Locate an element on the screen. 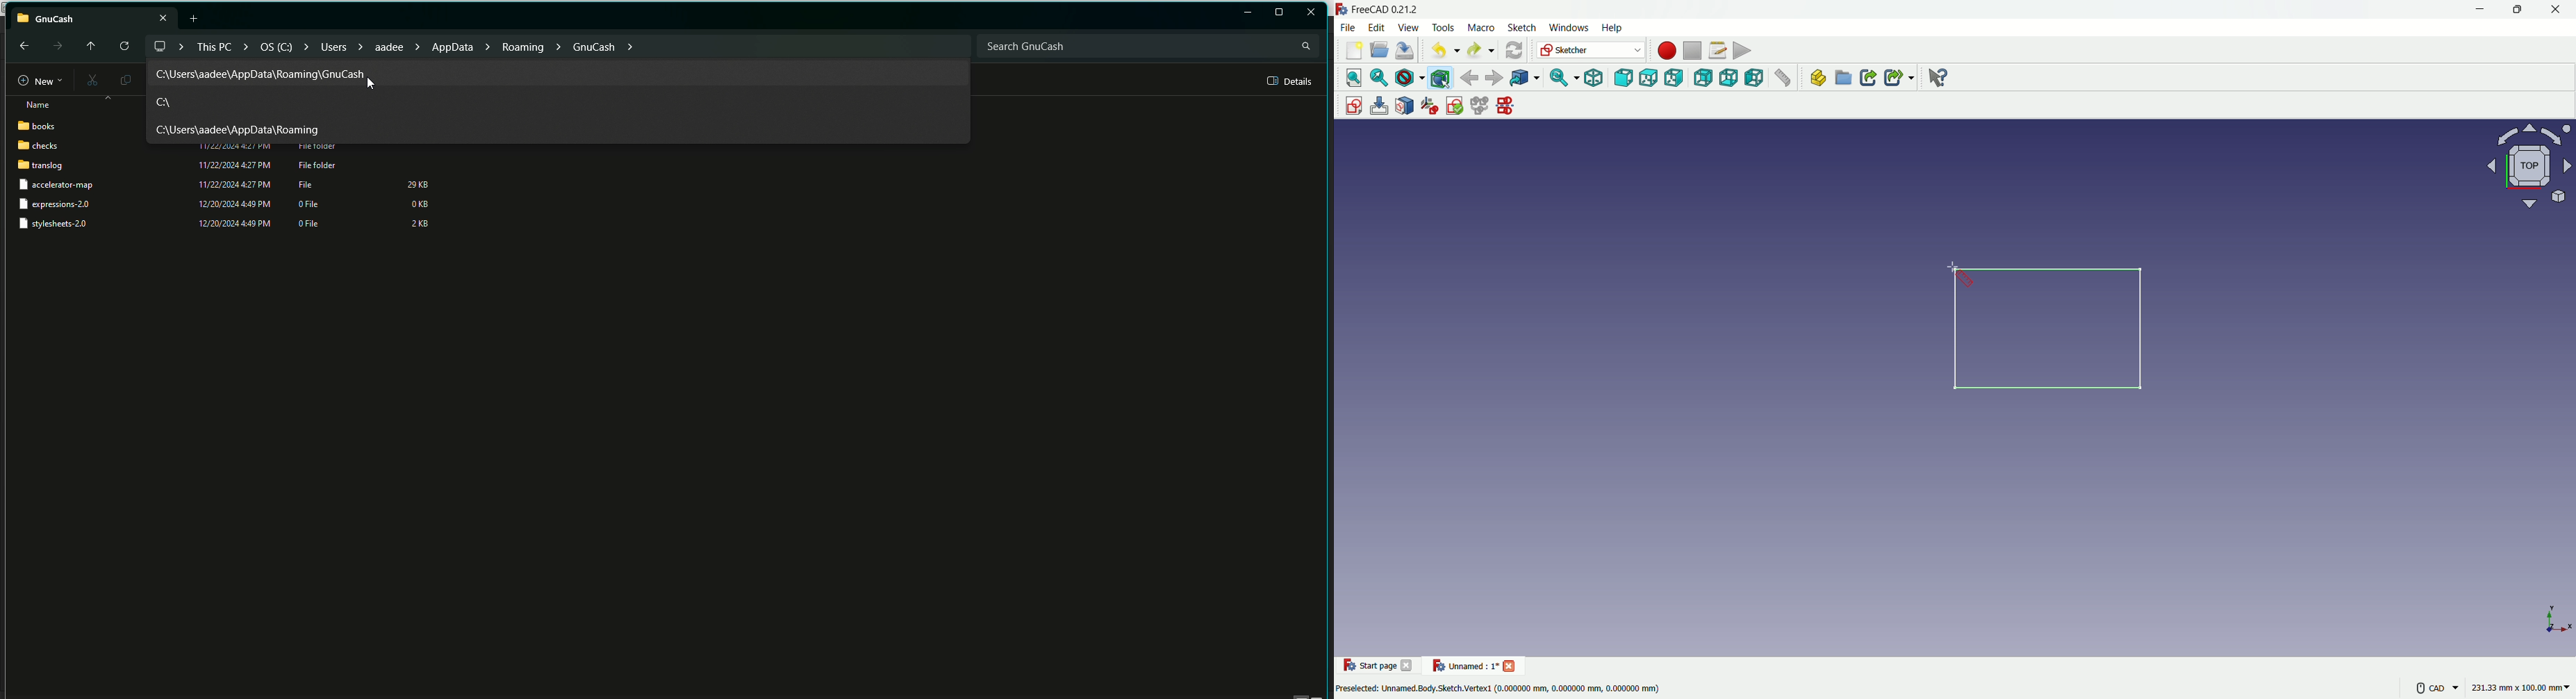  Name is located at coordinates (33, 105).